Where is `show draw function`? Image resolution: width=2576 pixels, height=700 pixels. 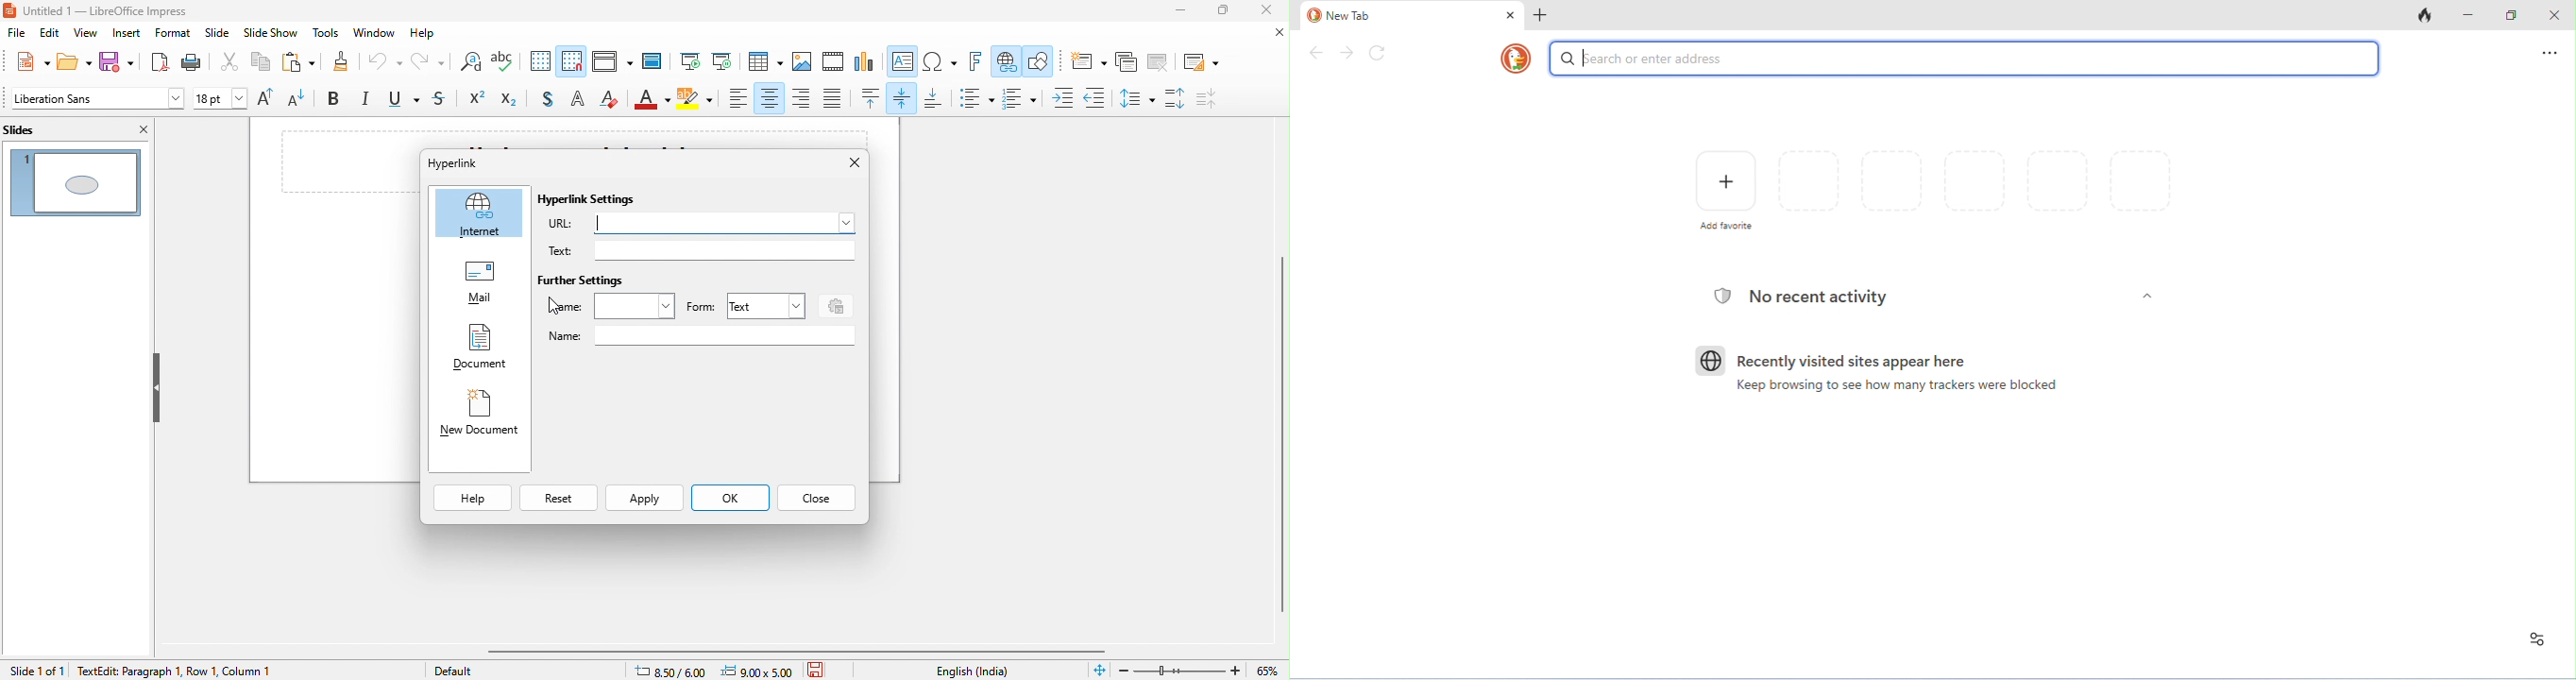 show draw function is located at coordinates (1040, 63).